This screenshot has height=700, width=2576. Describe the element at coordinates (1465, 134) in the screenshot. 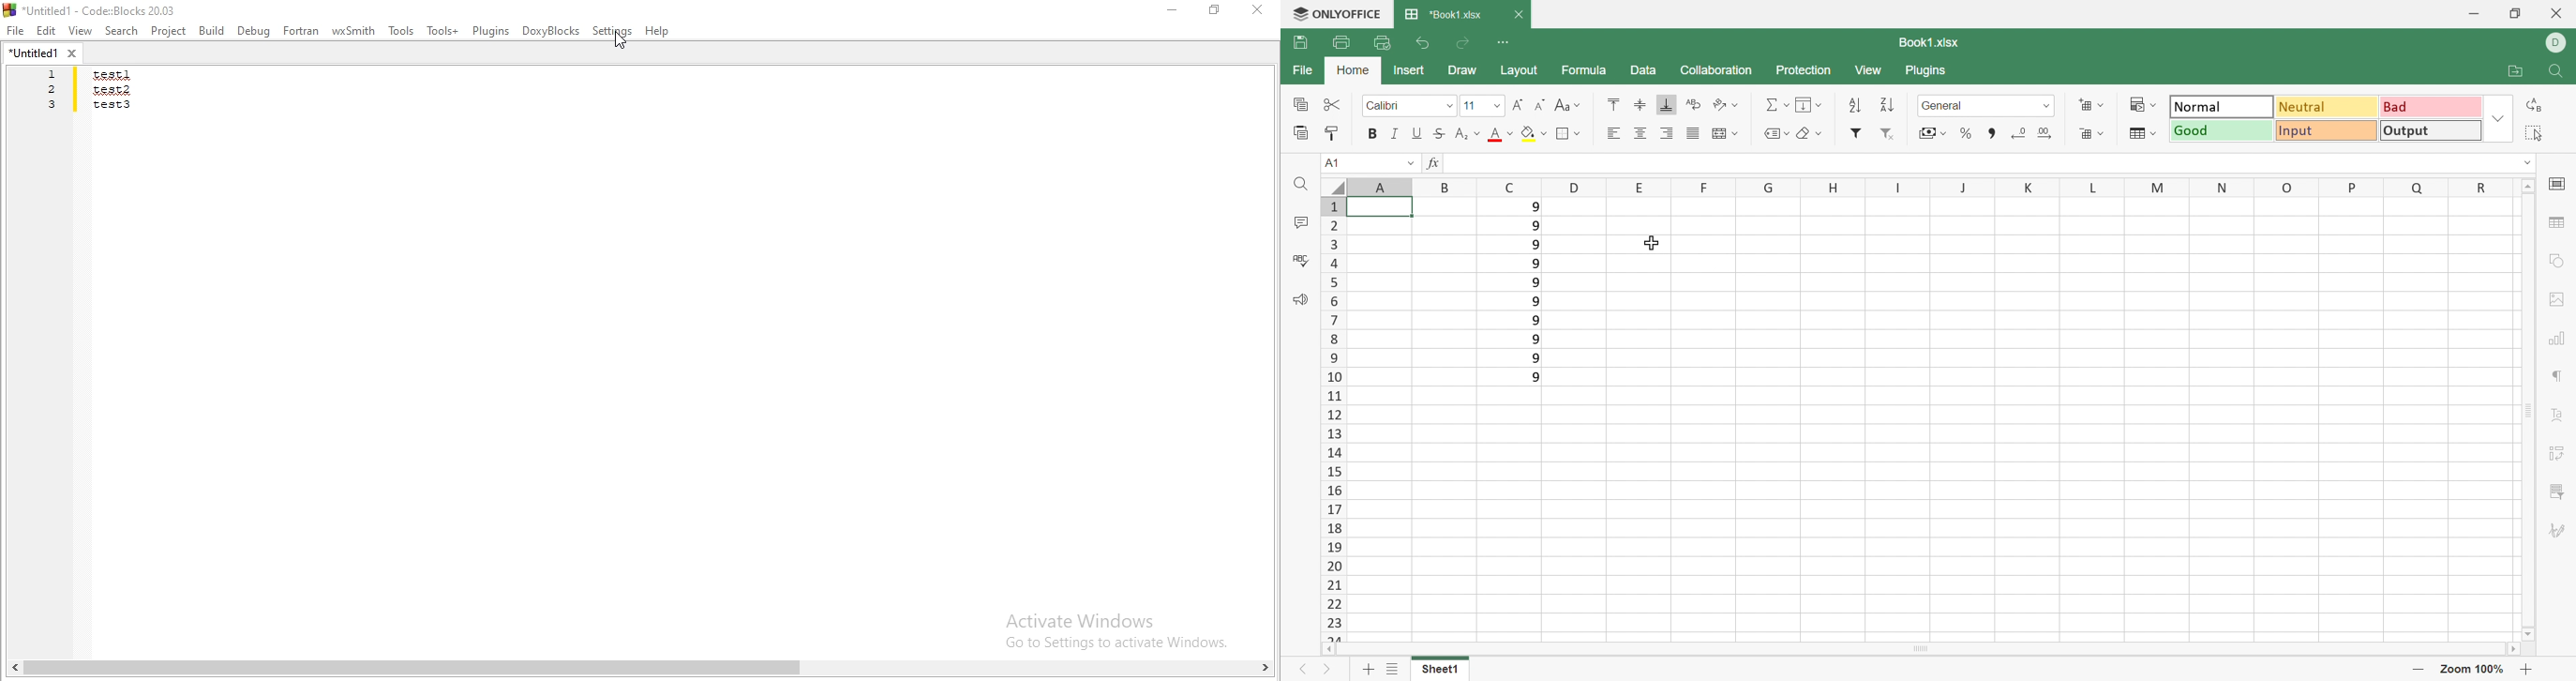

I see `Superscript / Subscript` at that location.